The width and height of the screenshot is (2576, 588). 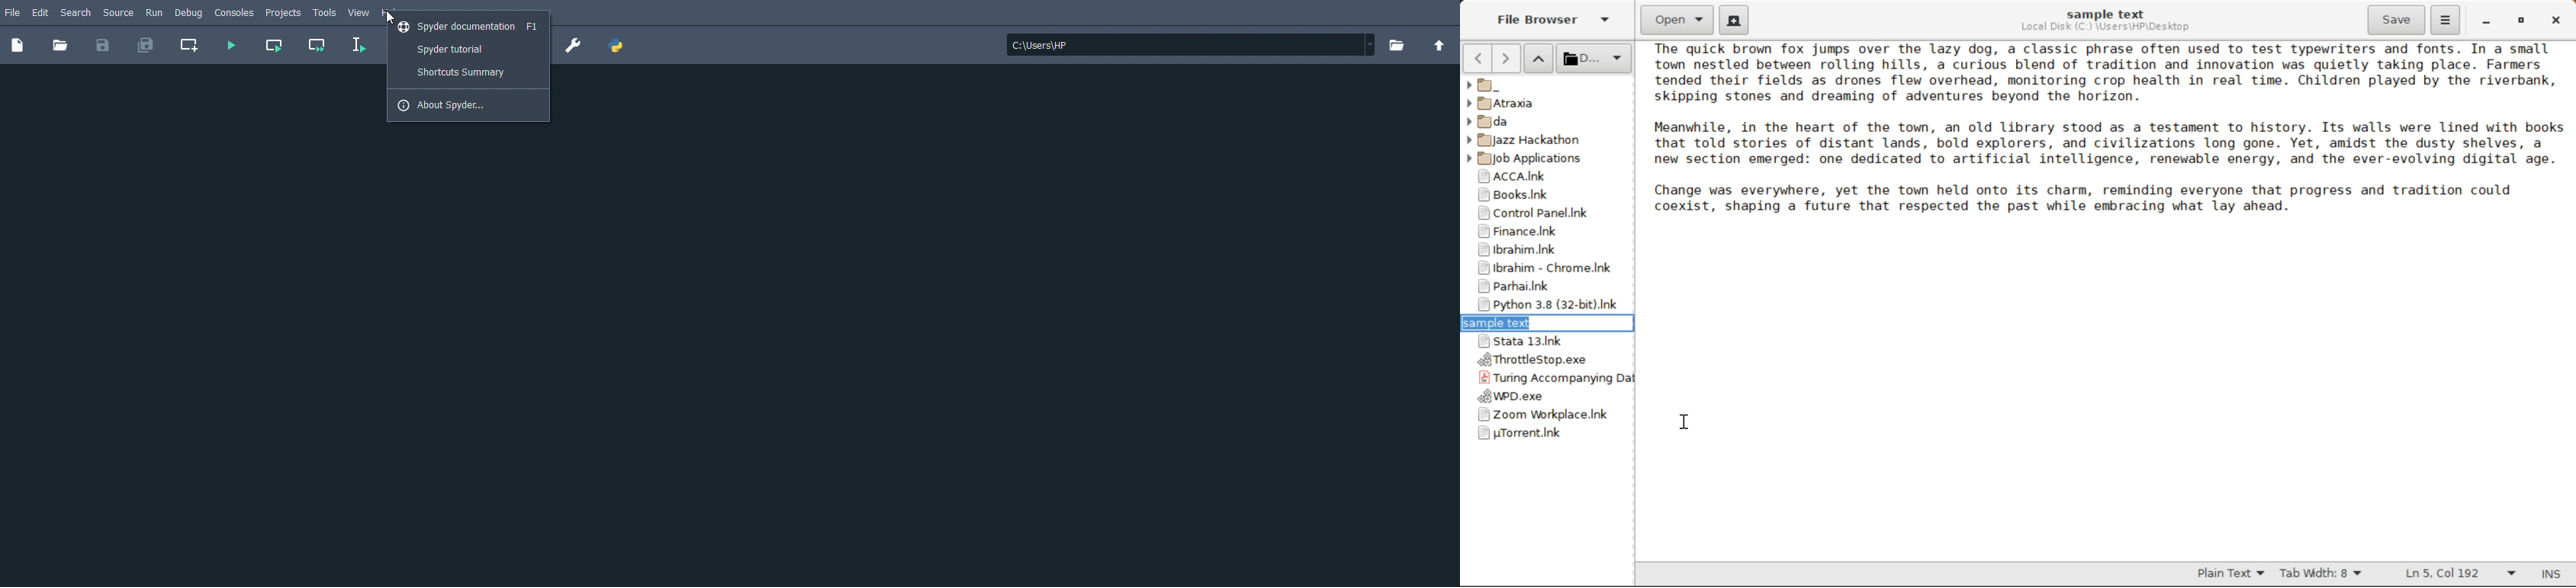 What do you see at coordinates (318, 44) in the screenshot?
I see `Run current cell and go to the next one` at bounding box center [318, 44].